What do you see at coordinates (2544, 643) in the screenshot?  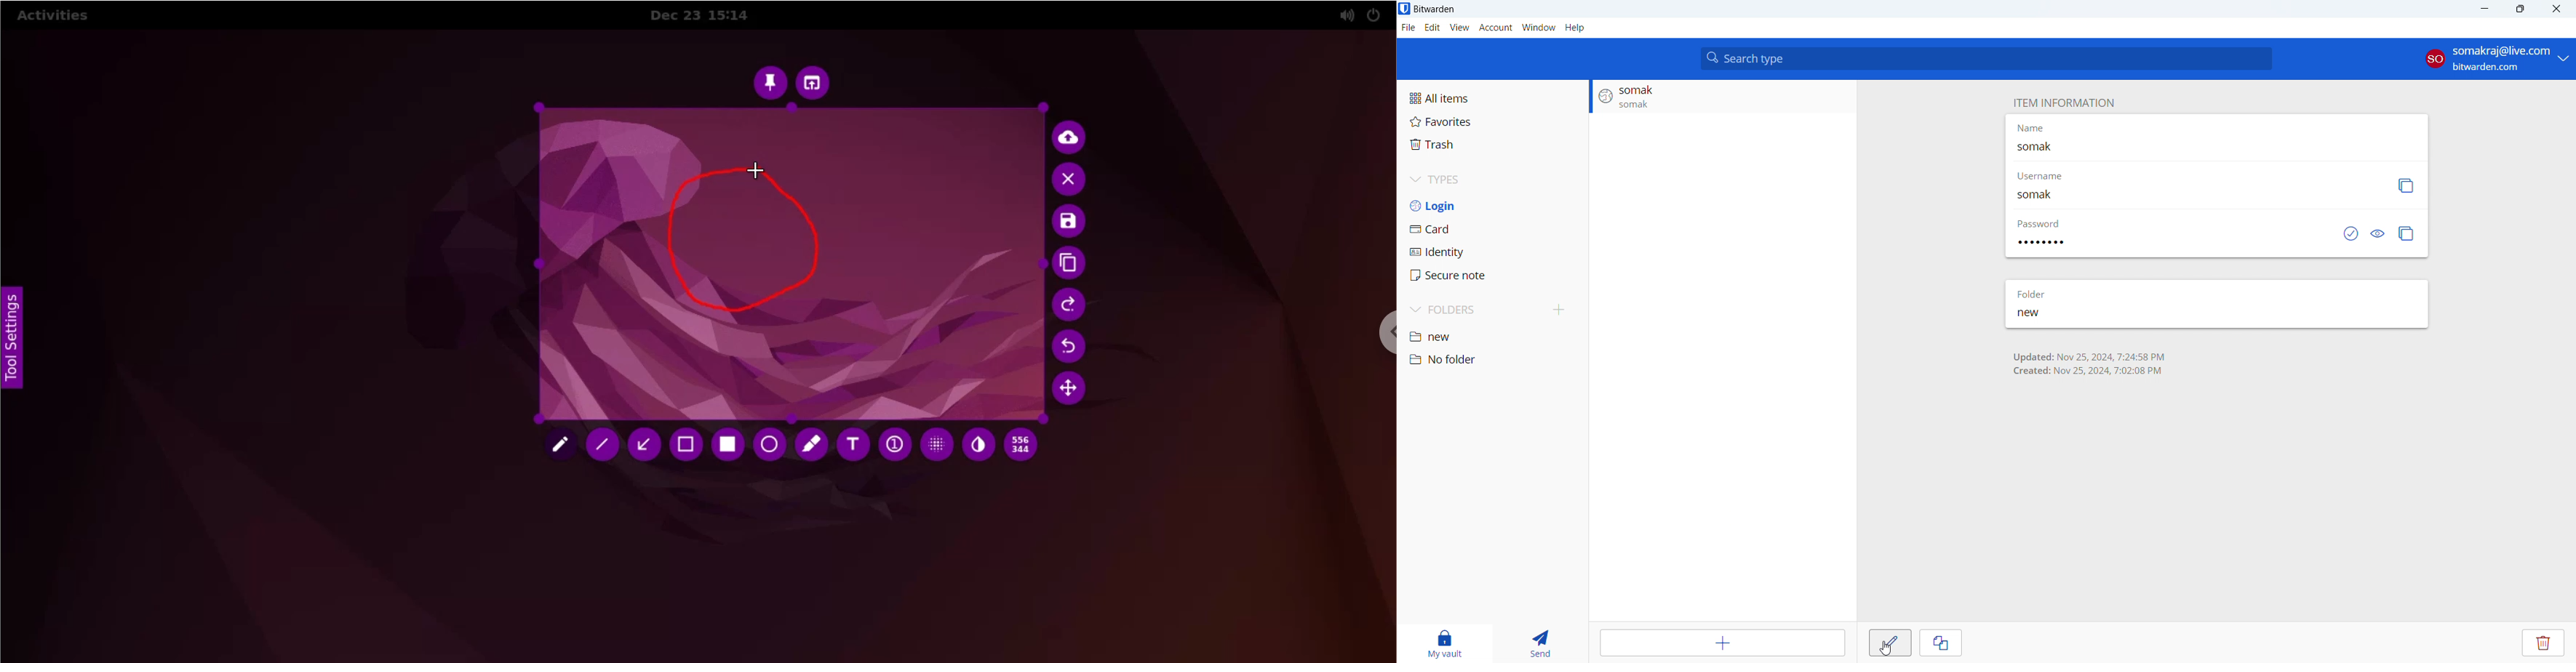 I see `delete` at bounding box center [2544, 643].